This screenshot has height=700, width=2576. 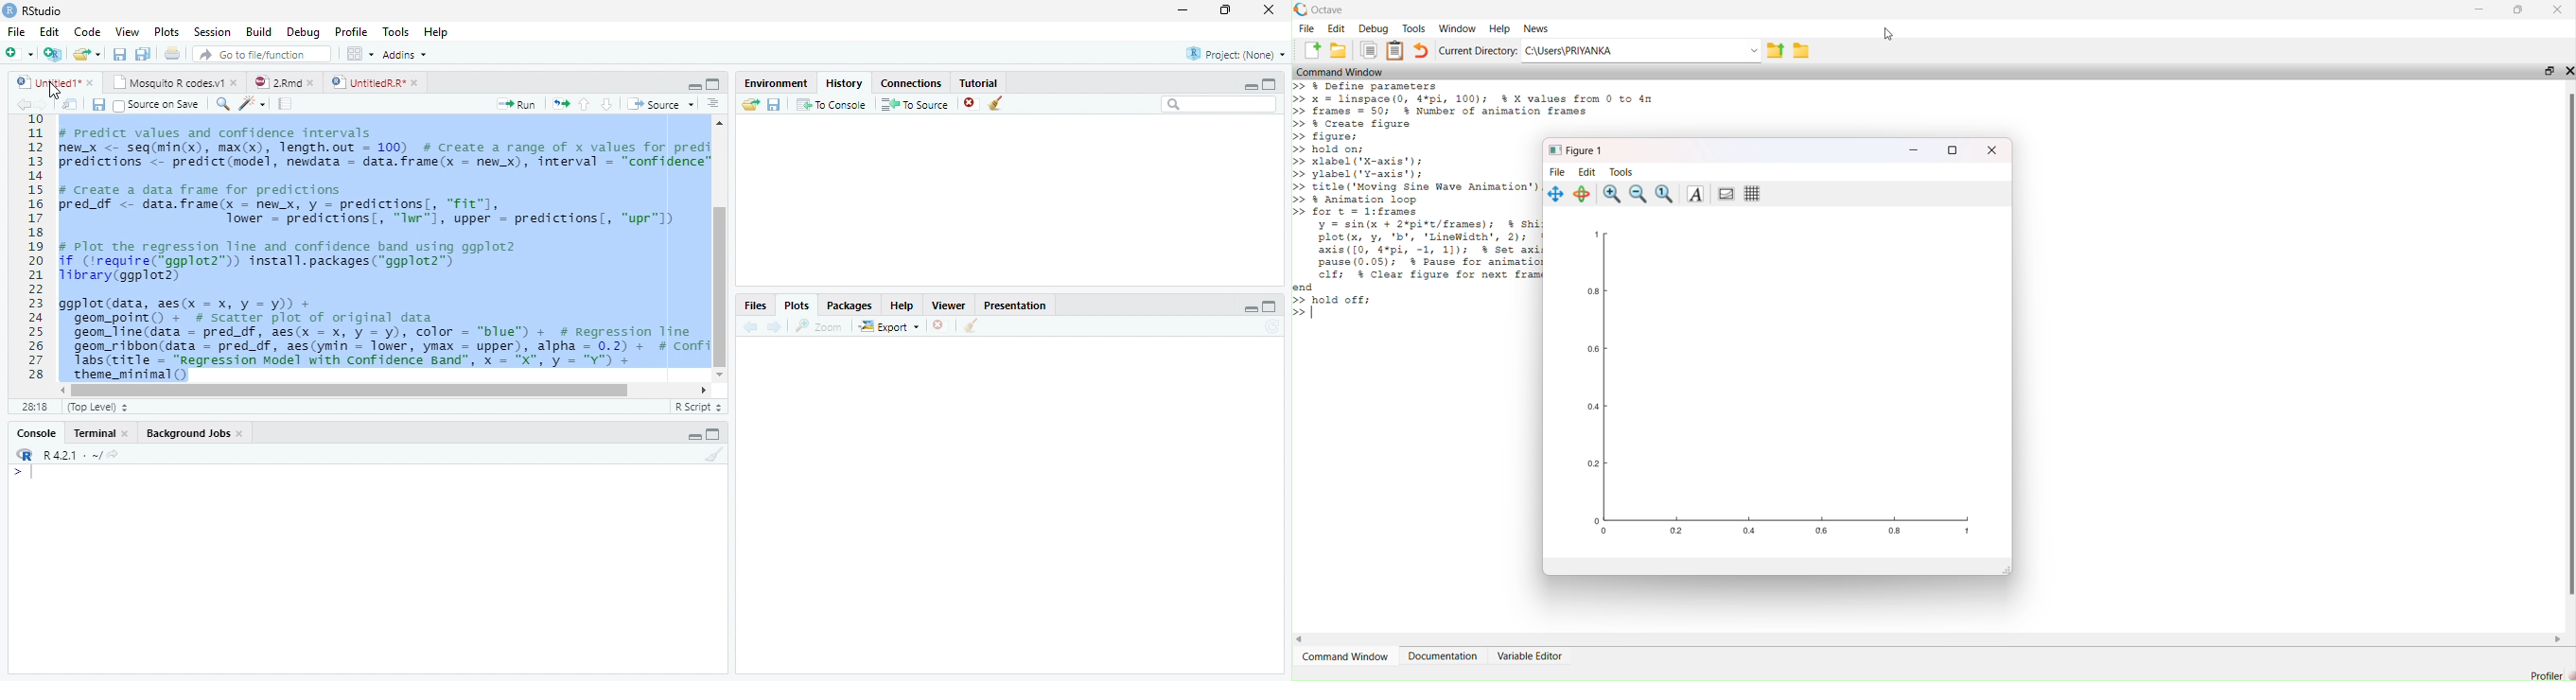 I want to click on To Console, so click(x=831, y=106).